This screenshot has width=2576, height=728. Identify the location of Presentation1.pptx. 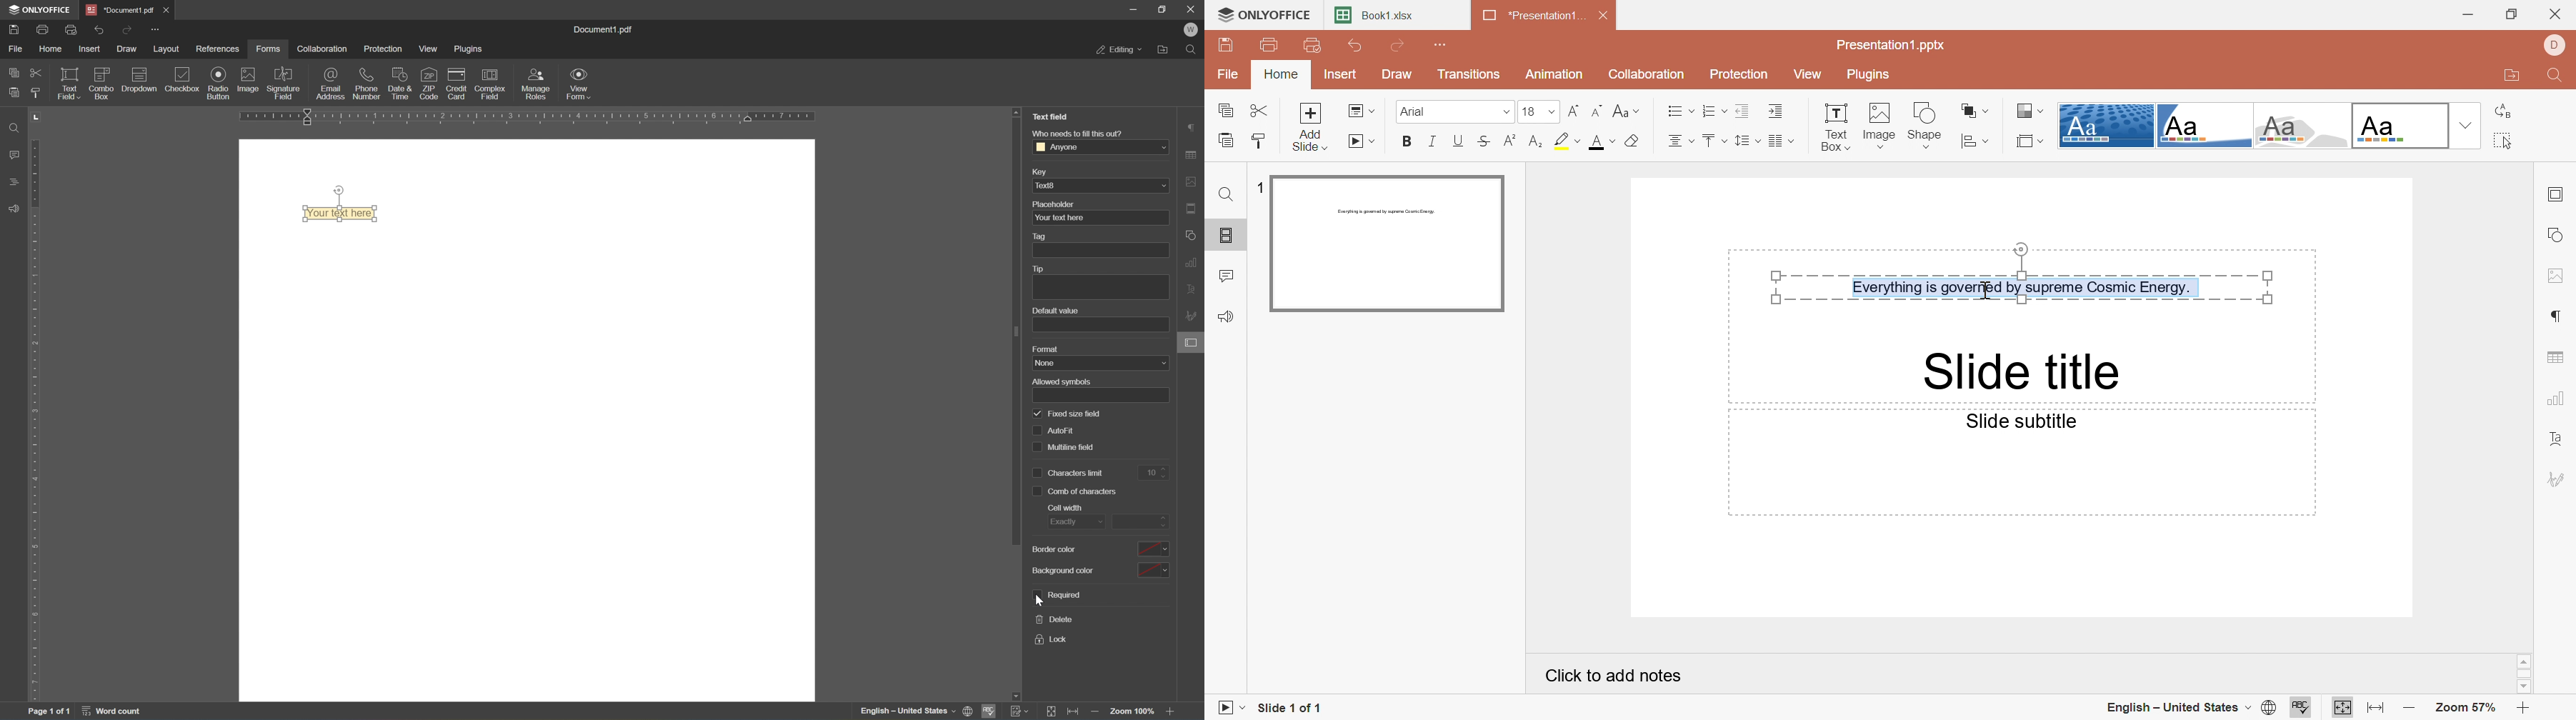
(1892, 44).